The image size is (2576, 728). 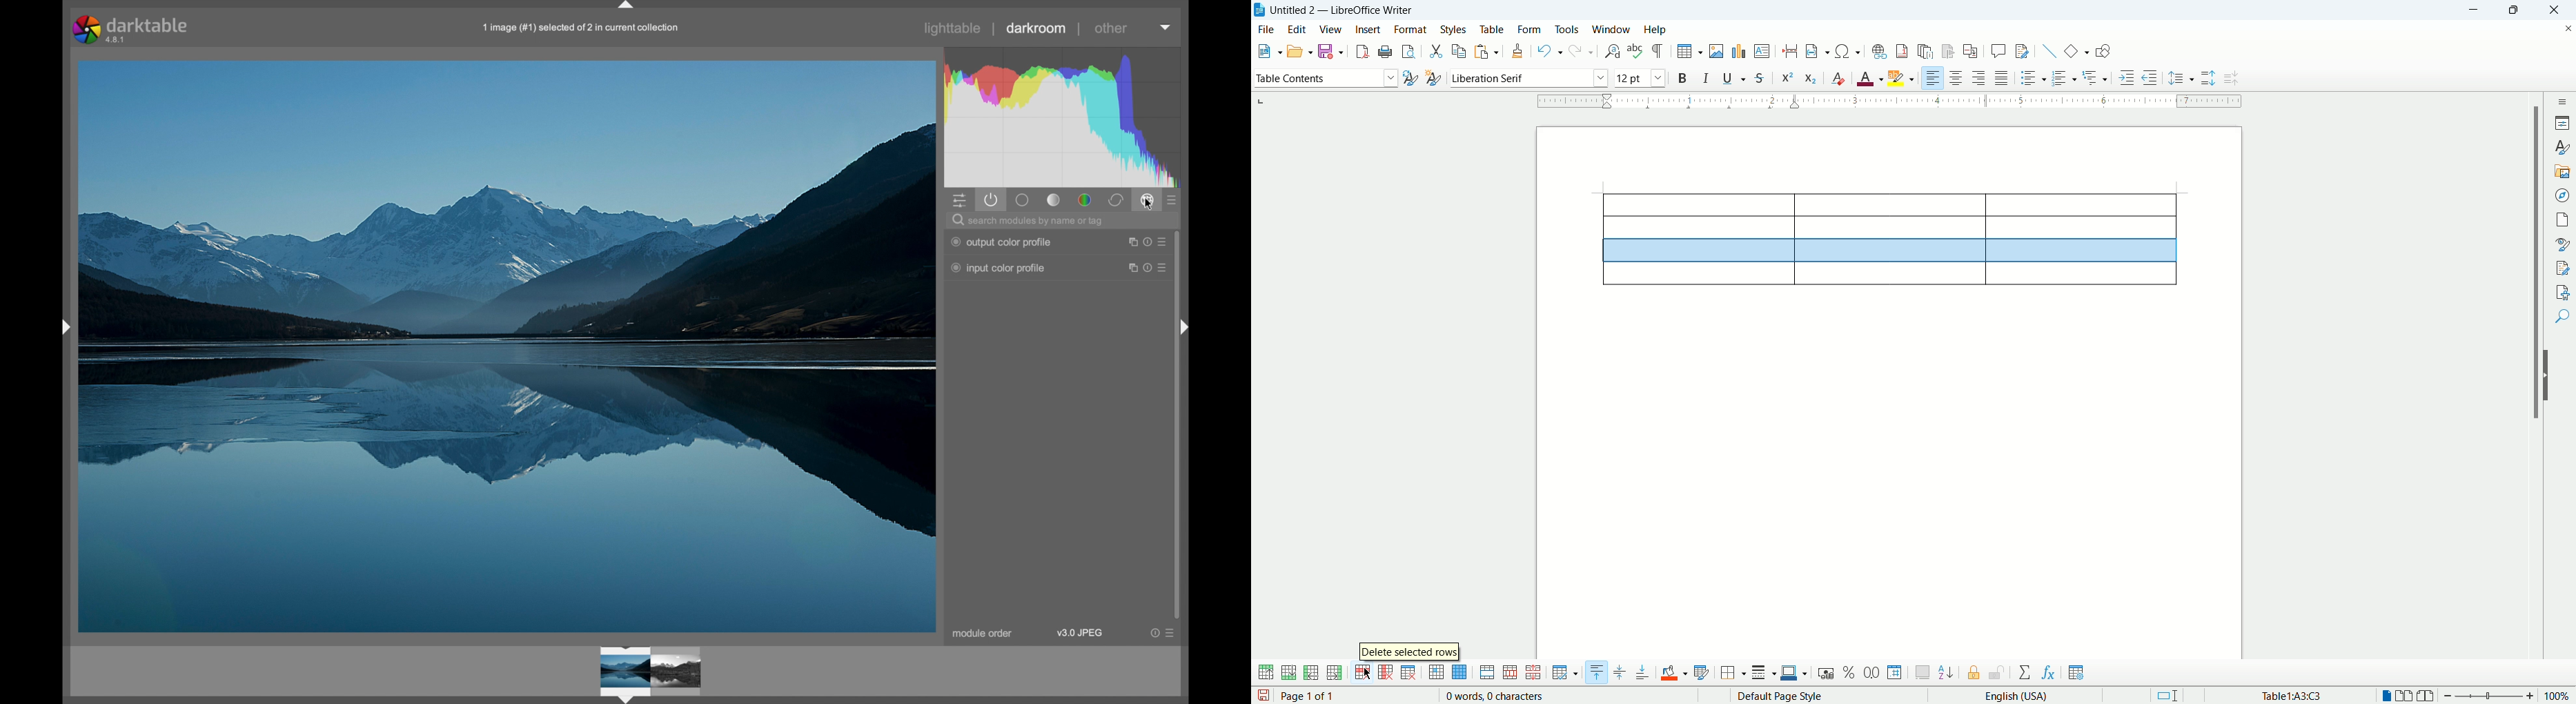 What do you see at coordinates (2012, 696) in the screenshot?
I see `english (USA)` at bounding box center [2012, 696].